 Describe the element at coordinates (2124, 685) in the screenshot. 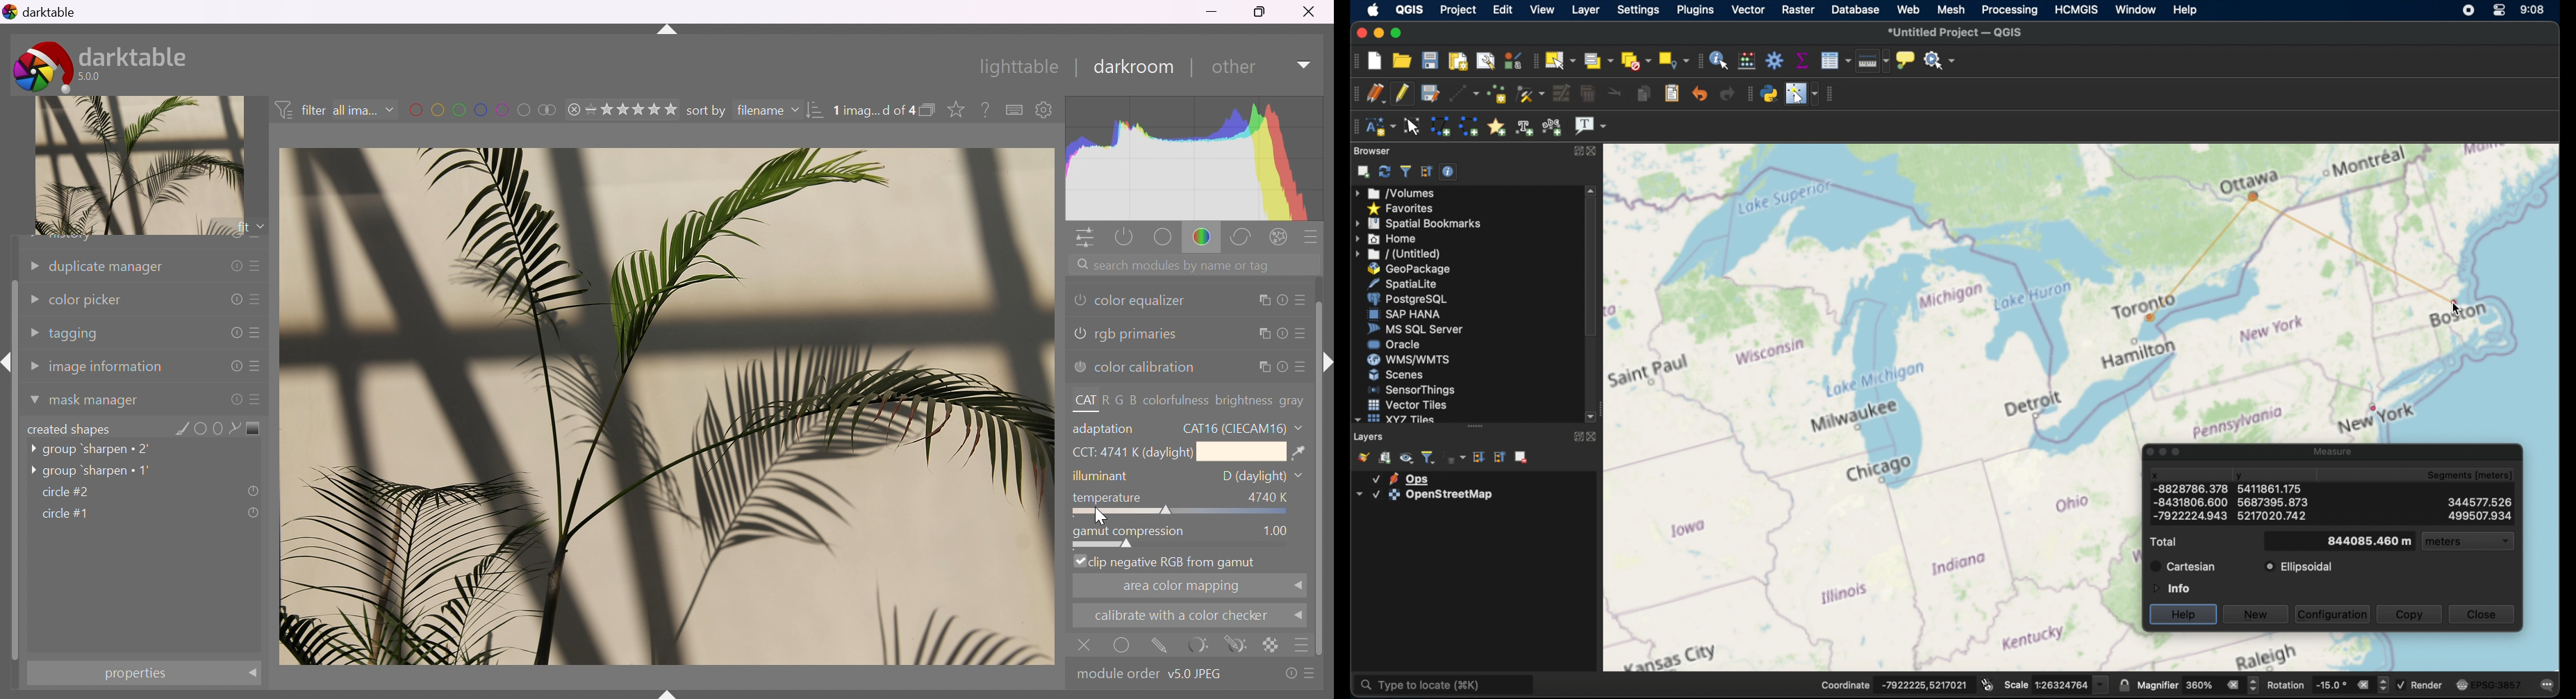

I see `lock scale to use magnifier` at that location.